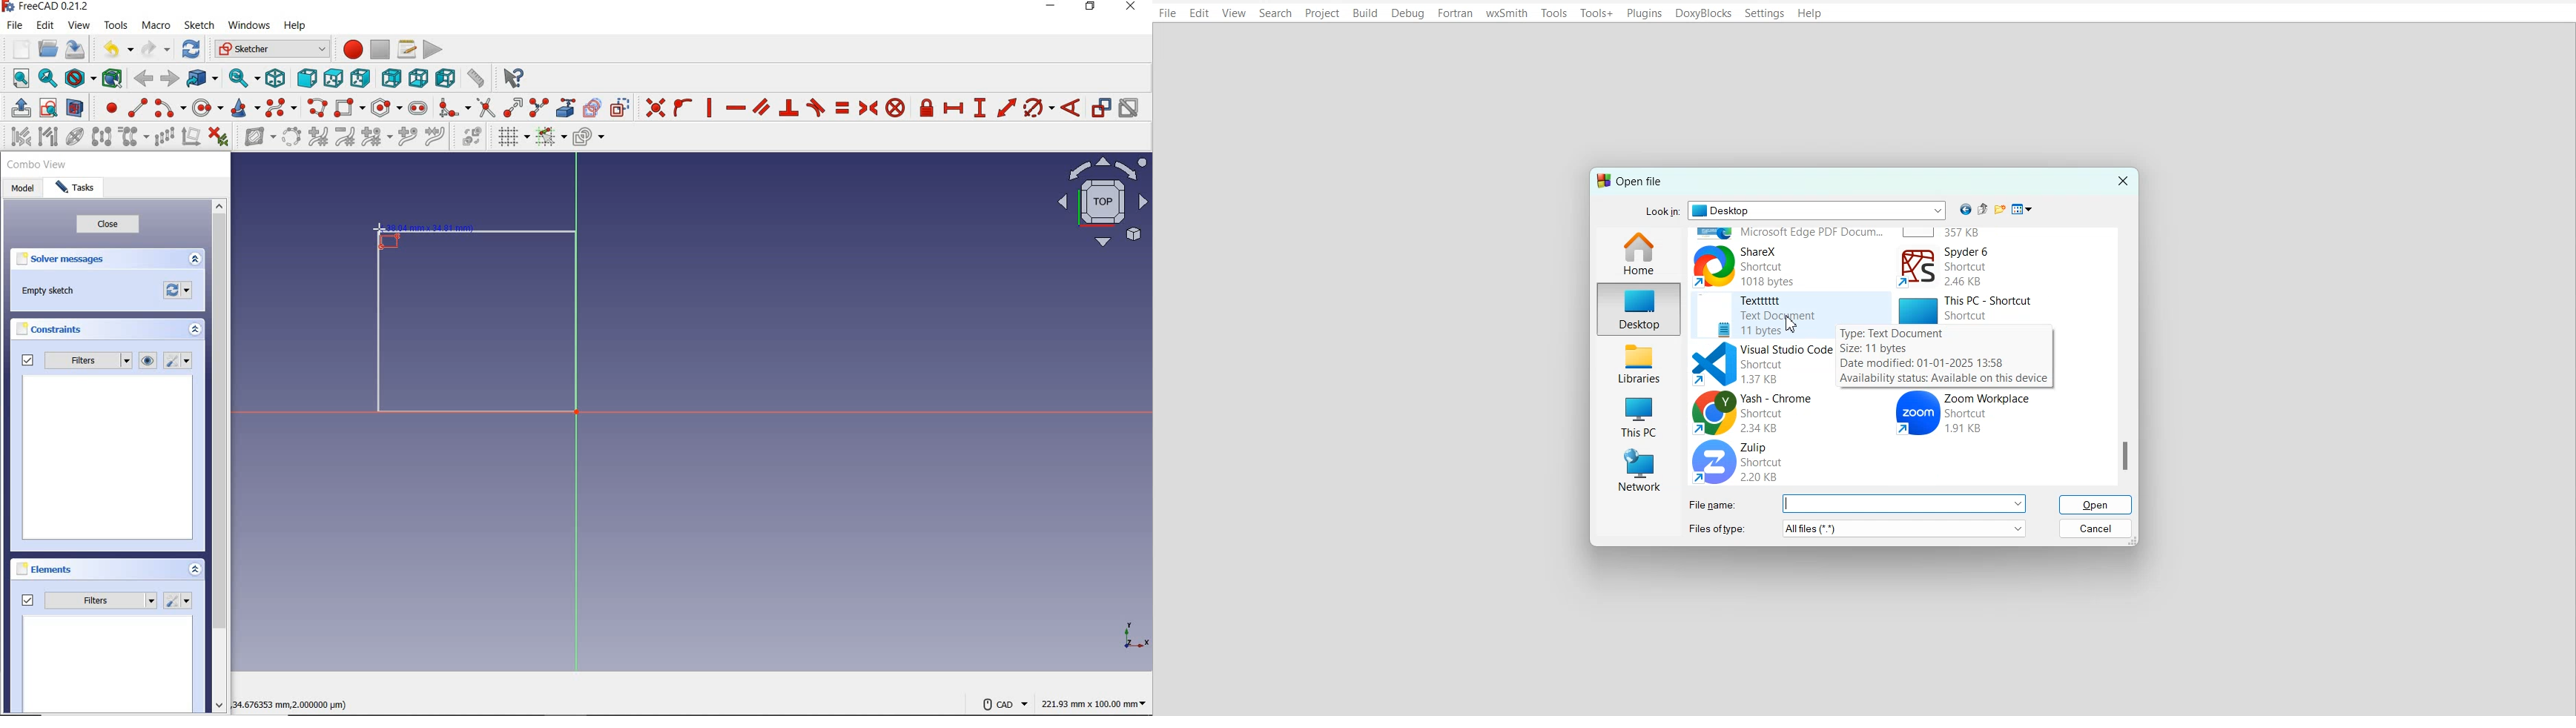 Image resolution: width=2576 pixels, height=728 pixels. Describe the element at coordinates (1554, 13) in the screenshot. I see `Tools` at that location.